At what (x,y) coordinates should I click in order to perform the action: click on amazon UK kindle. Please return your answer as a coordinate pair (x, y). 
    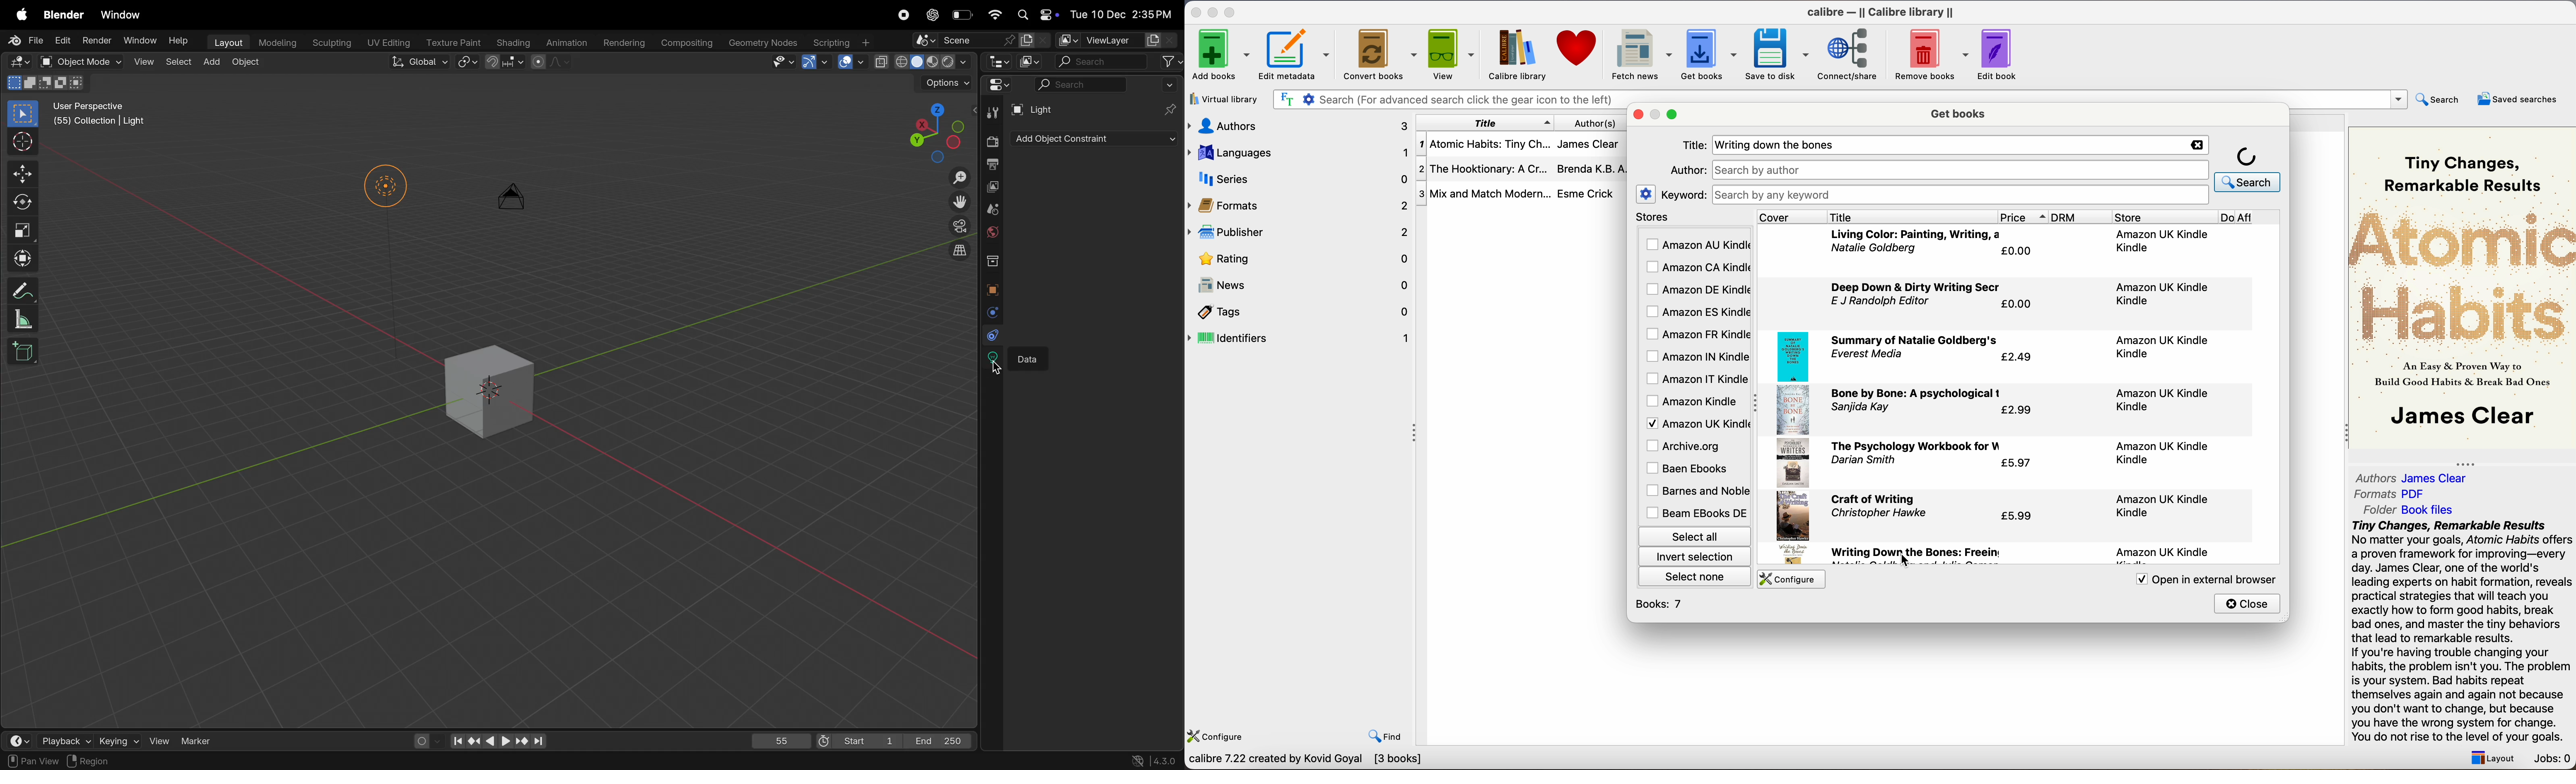
    Looking at the image, I should click on (2164, 399).